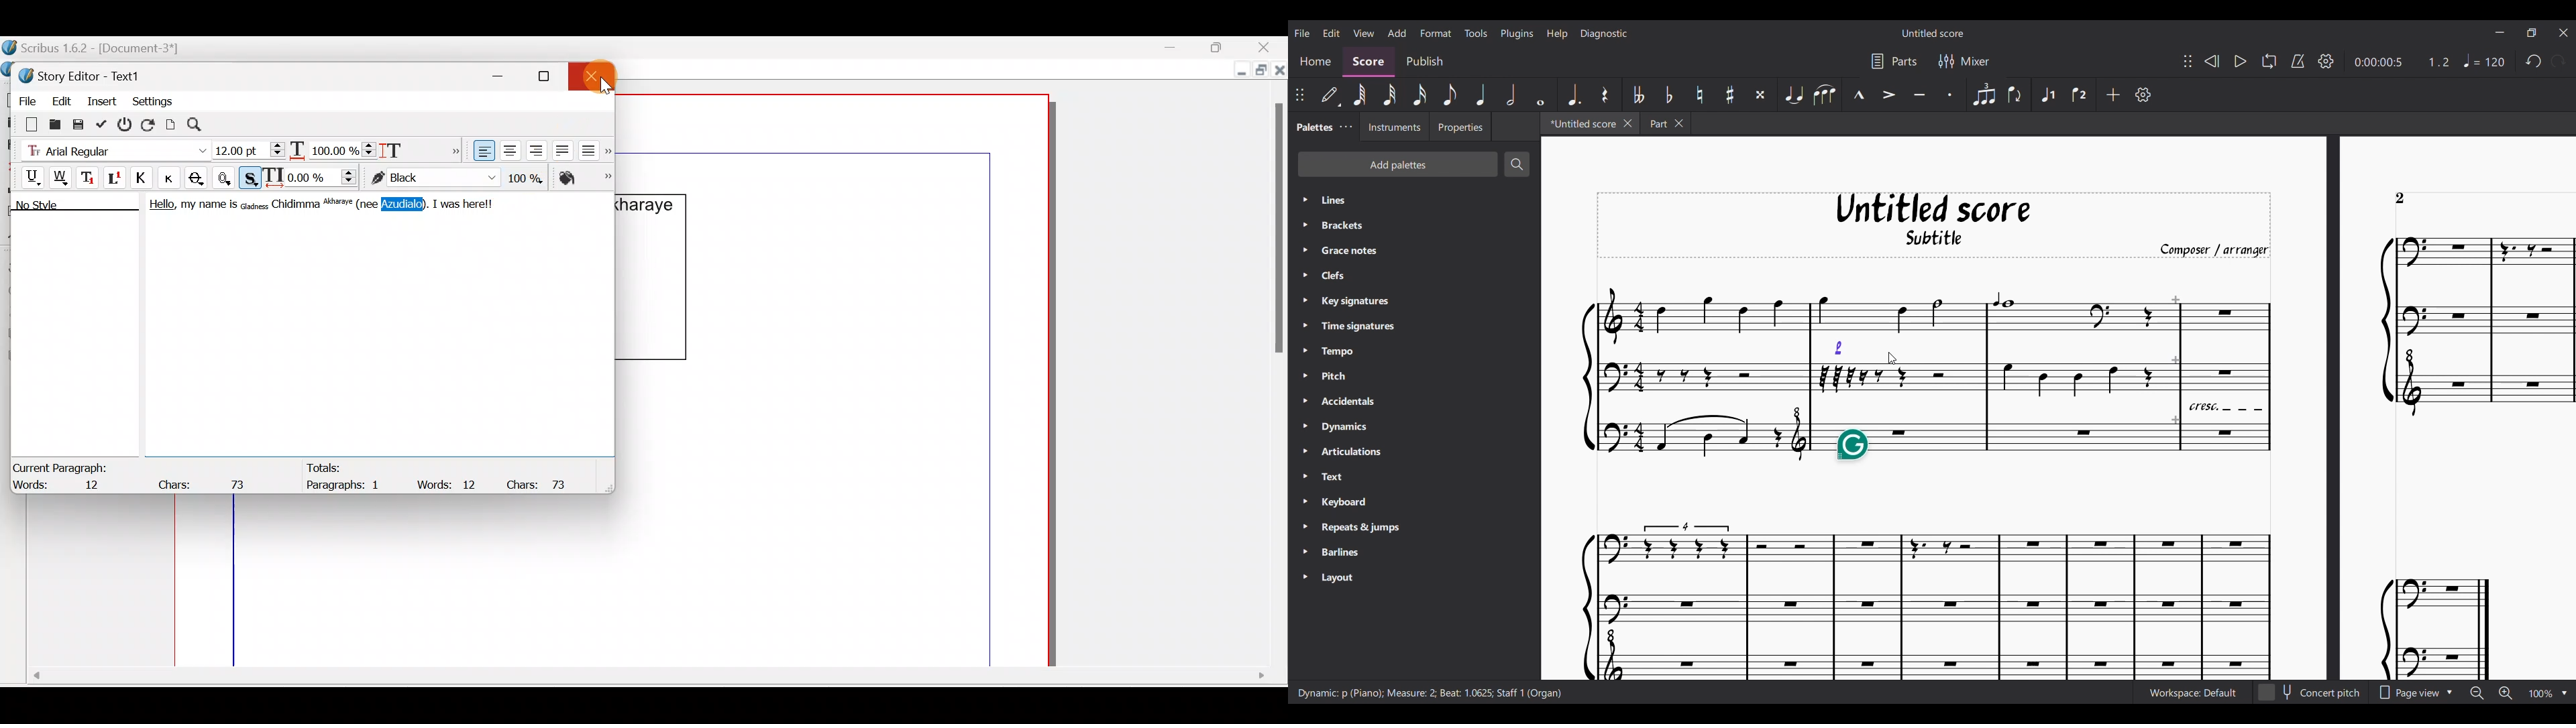 The image size is (2576, 728). Describe the element at coordinates (103, 100) in the screenshot. I see `Insert ` at that location.